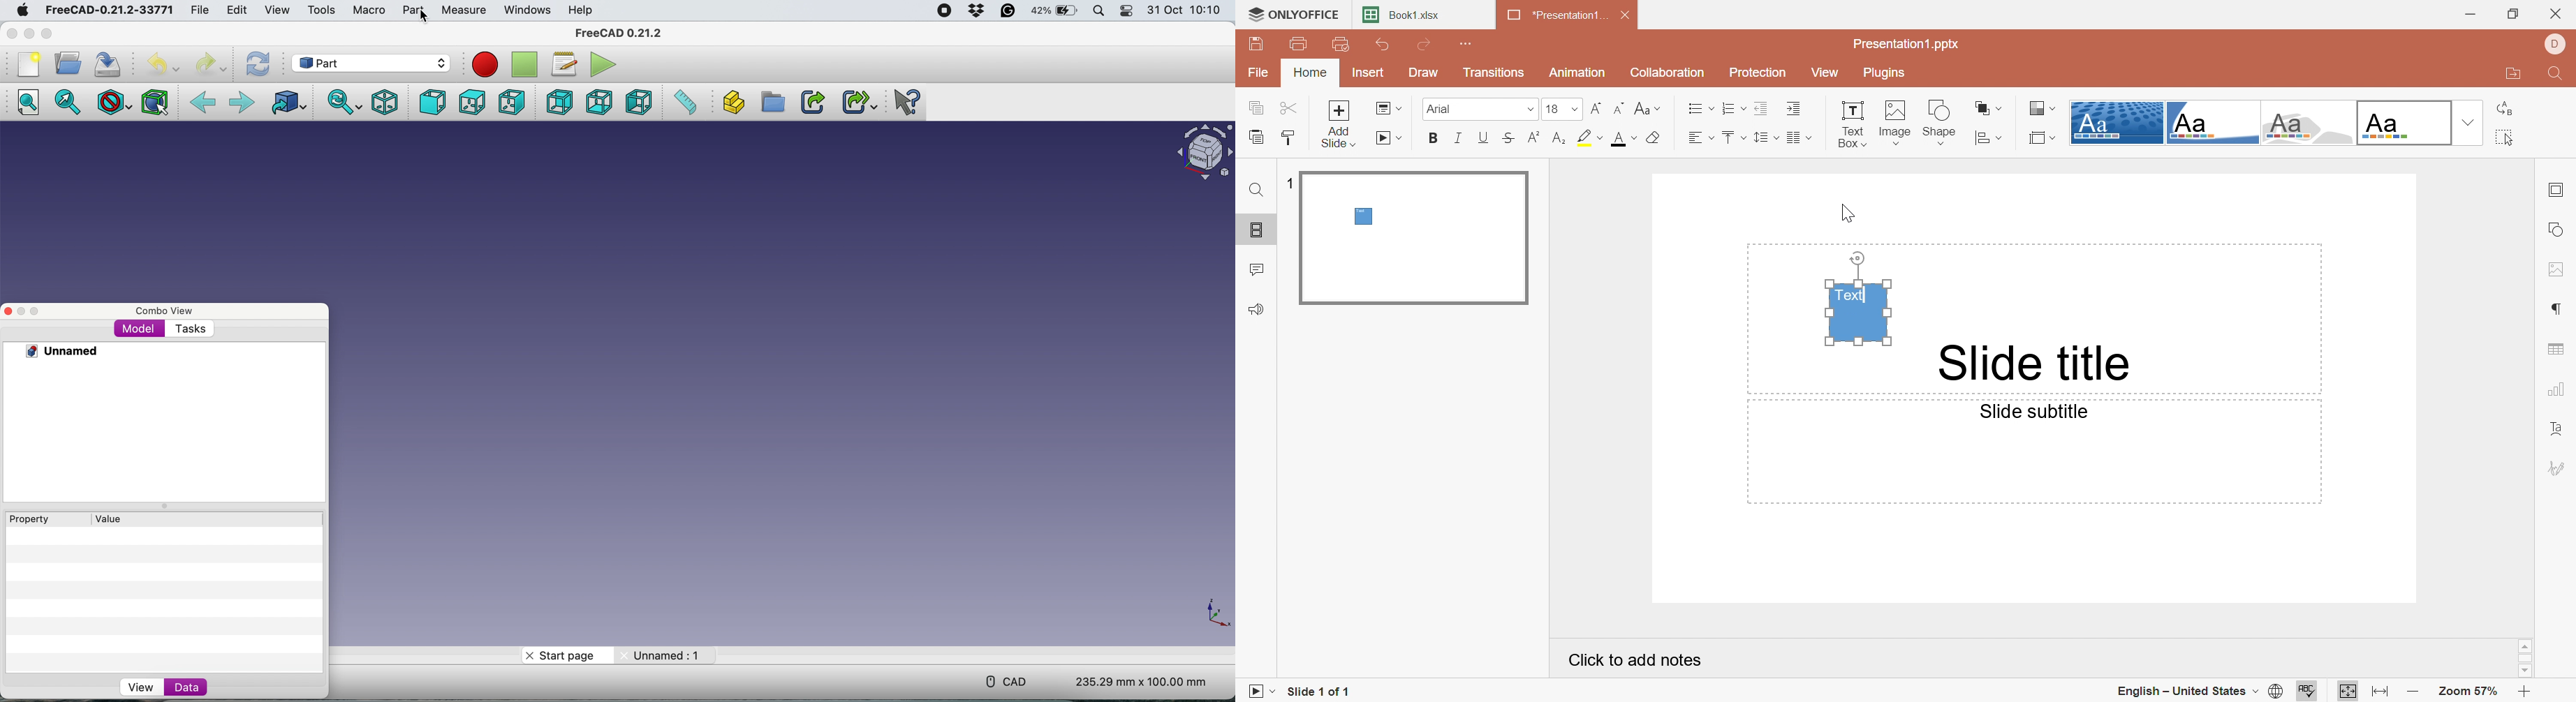  What do you see at coordinates (1591, 136) in the screenshot?
I see `Highlight color` at bounding box center [1591, 136].